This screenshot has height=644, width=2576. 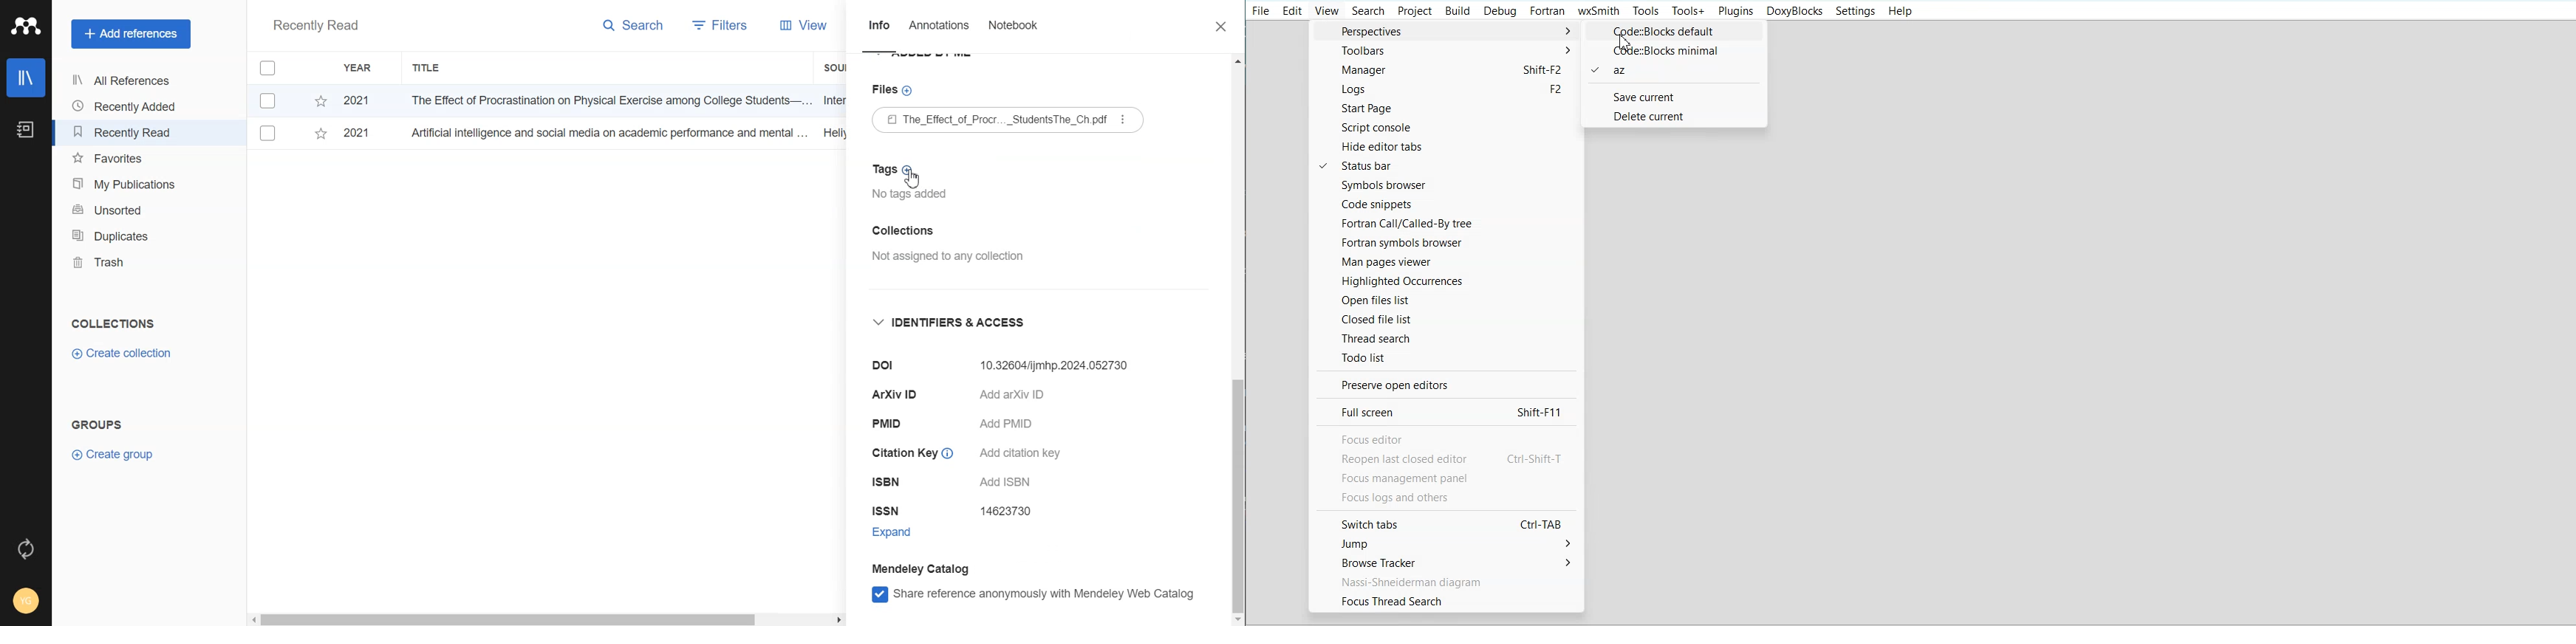 What do you see at coordinates (1445, 412) in the screenshot?
I see `Full screen` at bounding box center [1445, 412].